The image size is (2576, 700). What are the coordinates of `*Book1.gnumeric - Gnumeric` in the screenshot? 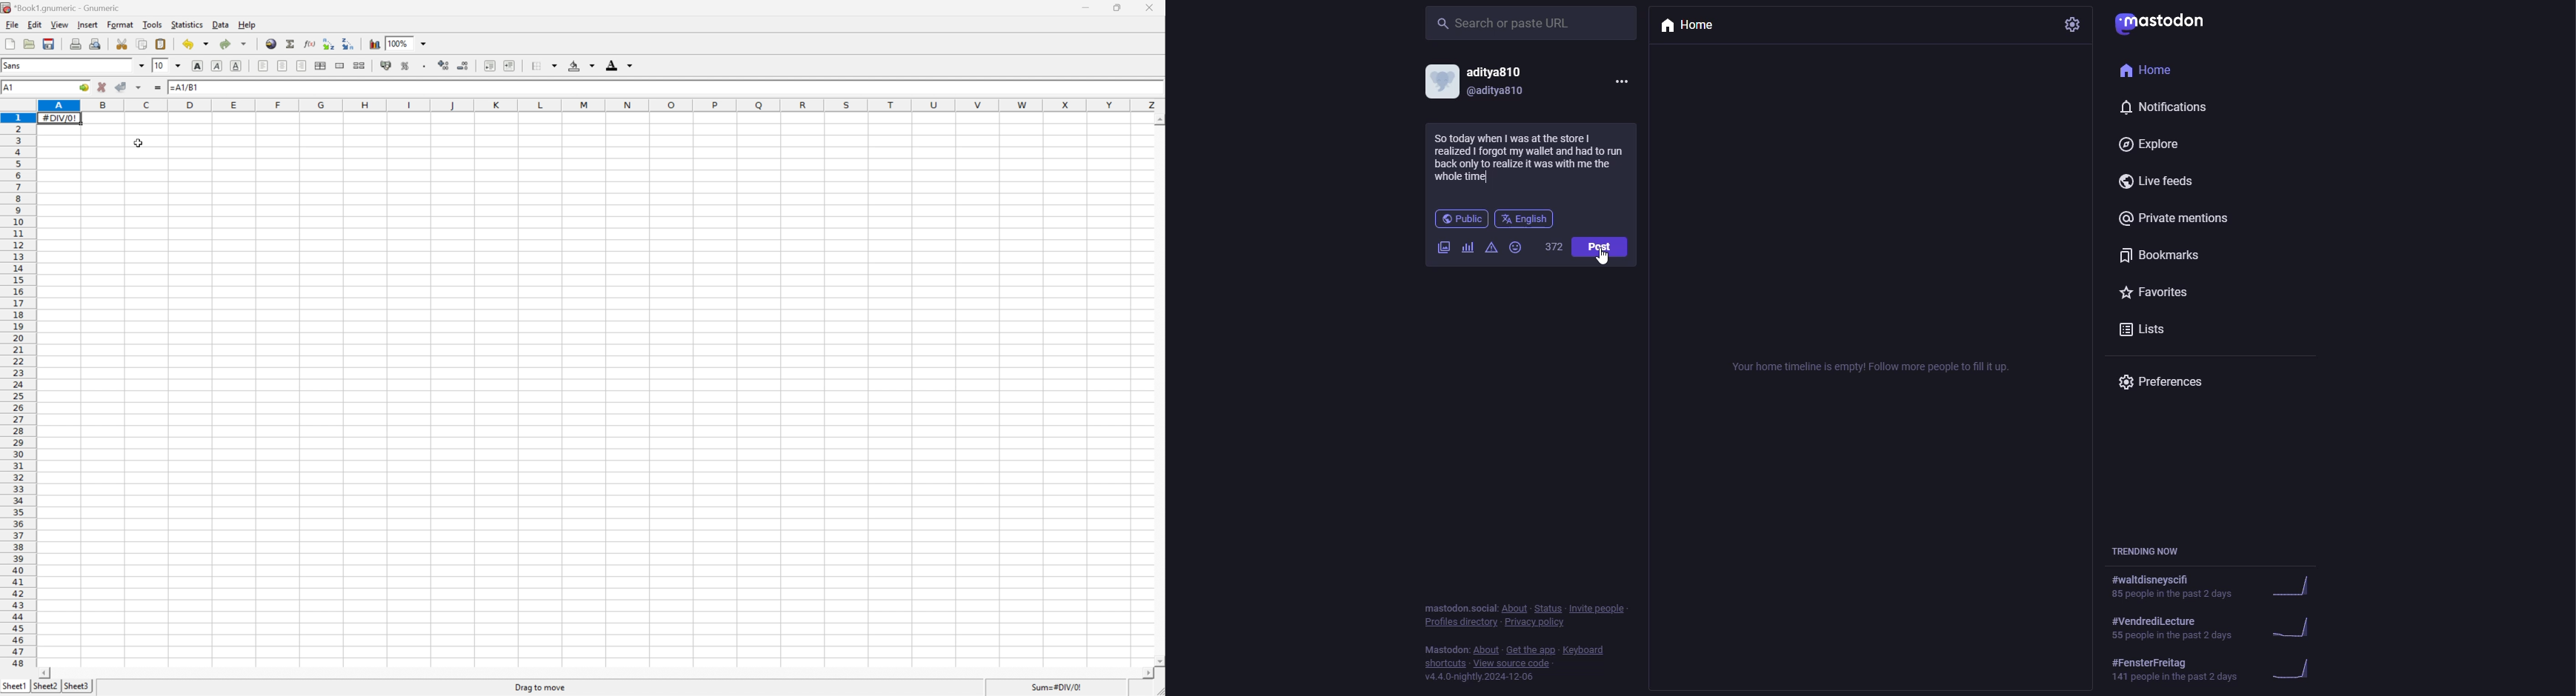 It's located at (62, 7).